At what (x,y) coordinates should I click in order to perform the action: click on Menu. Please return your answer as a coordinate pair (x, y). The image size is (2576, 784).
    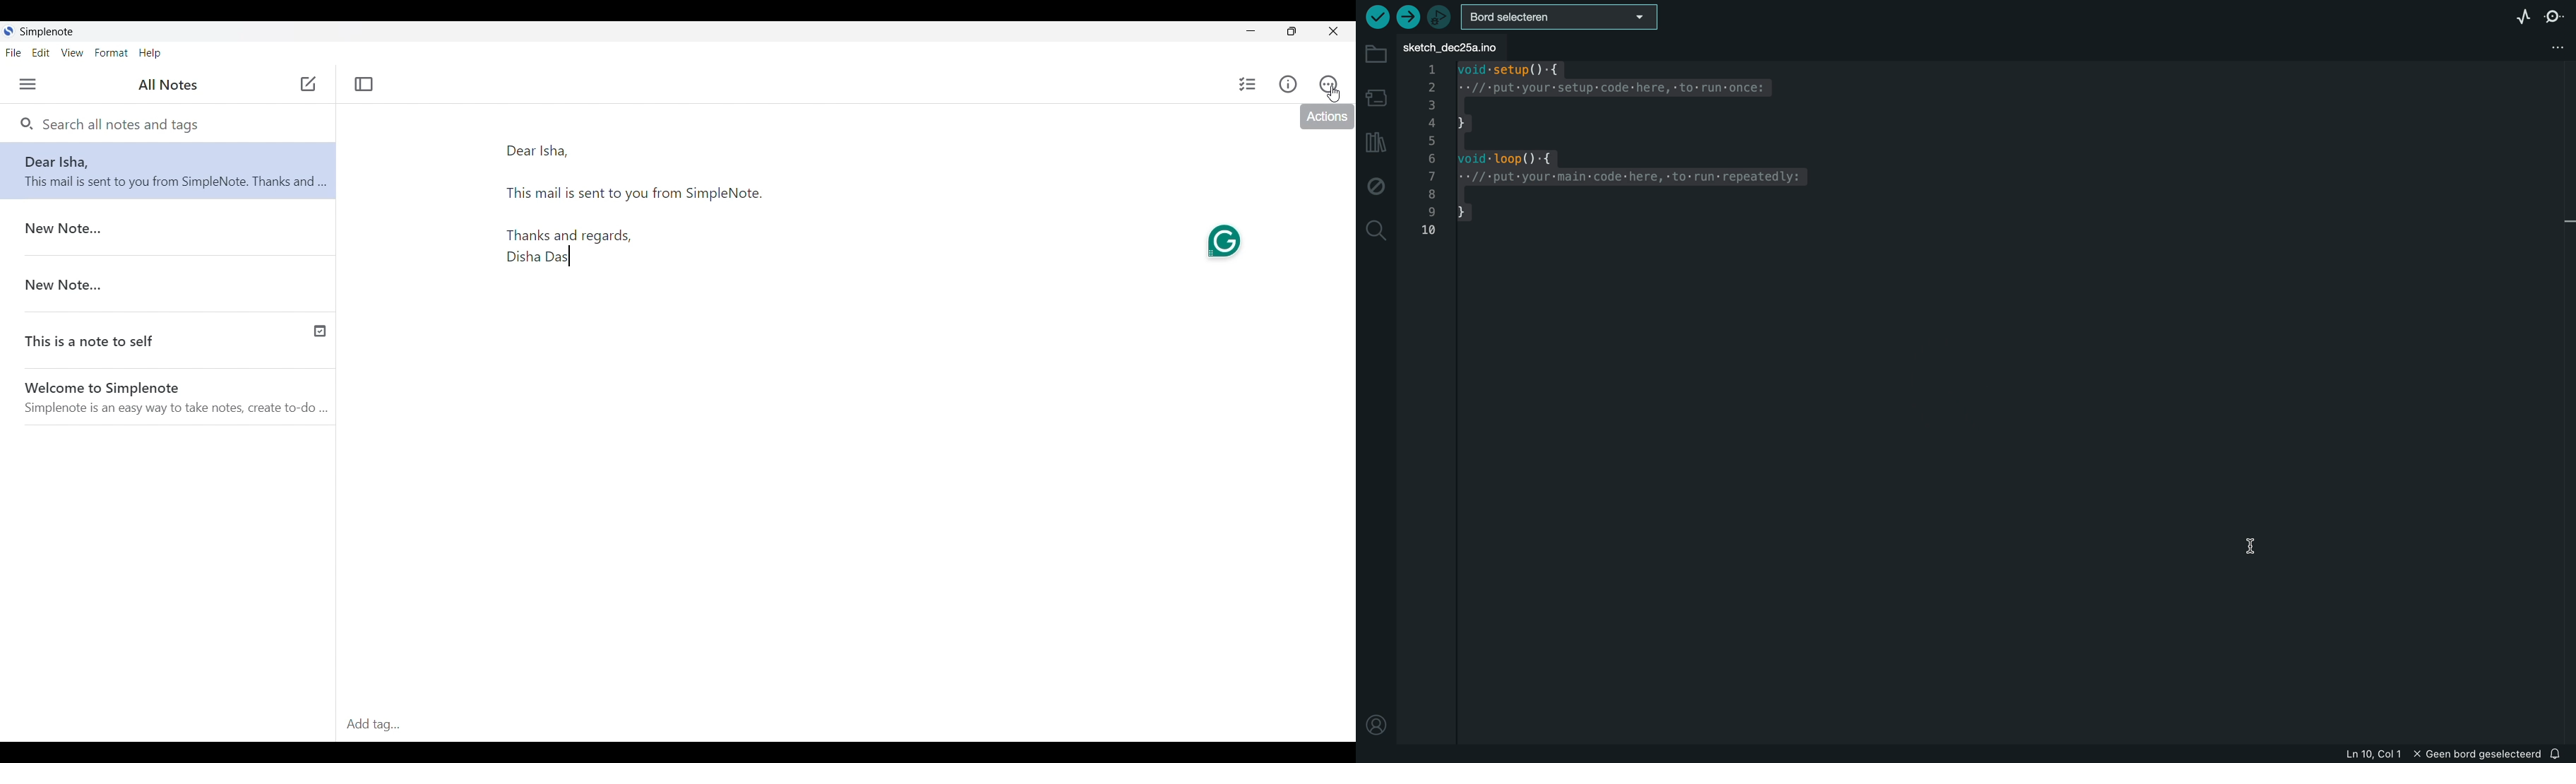
    Looking at the image, I should click on (27, 84).